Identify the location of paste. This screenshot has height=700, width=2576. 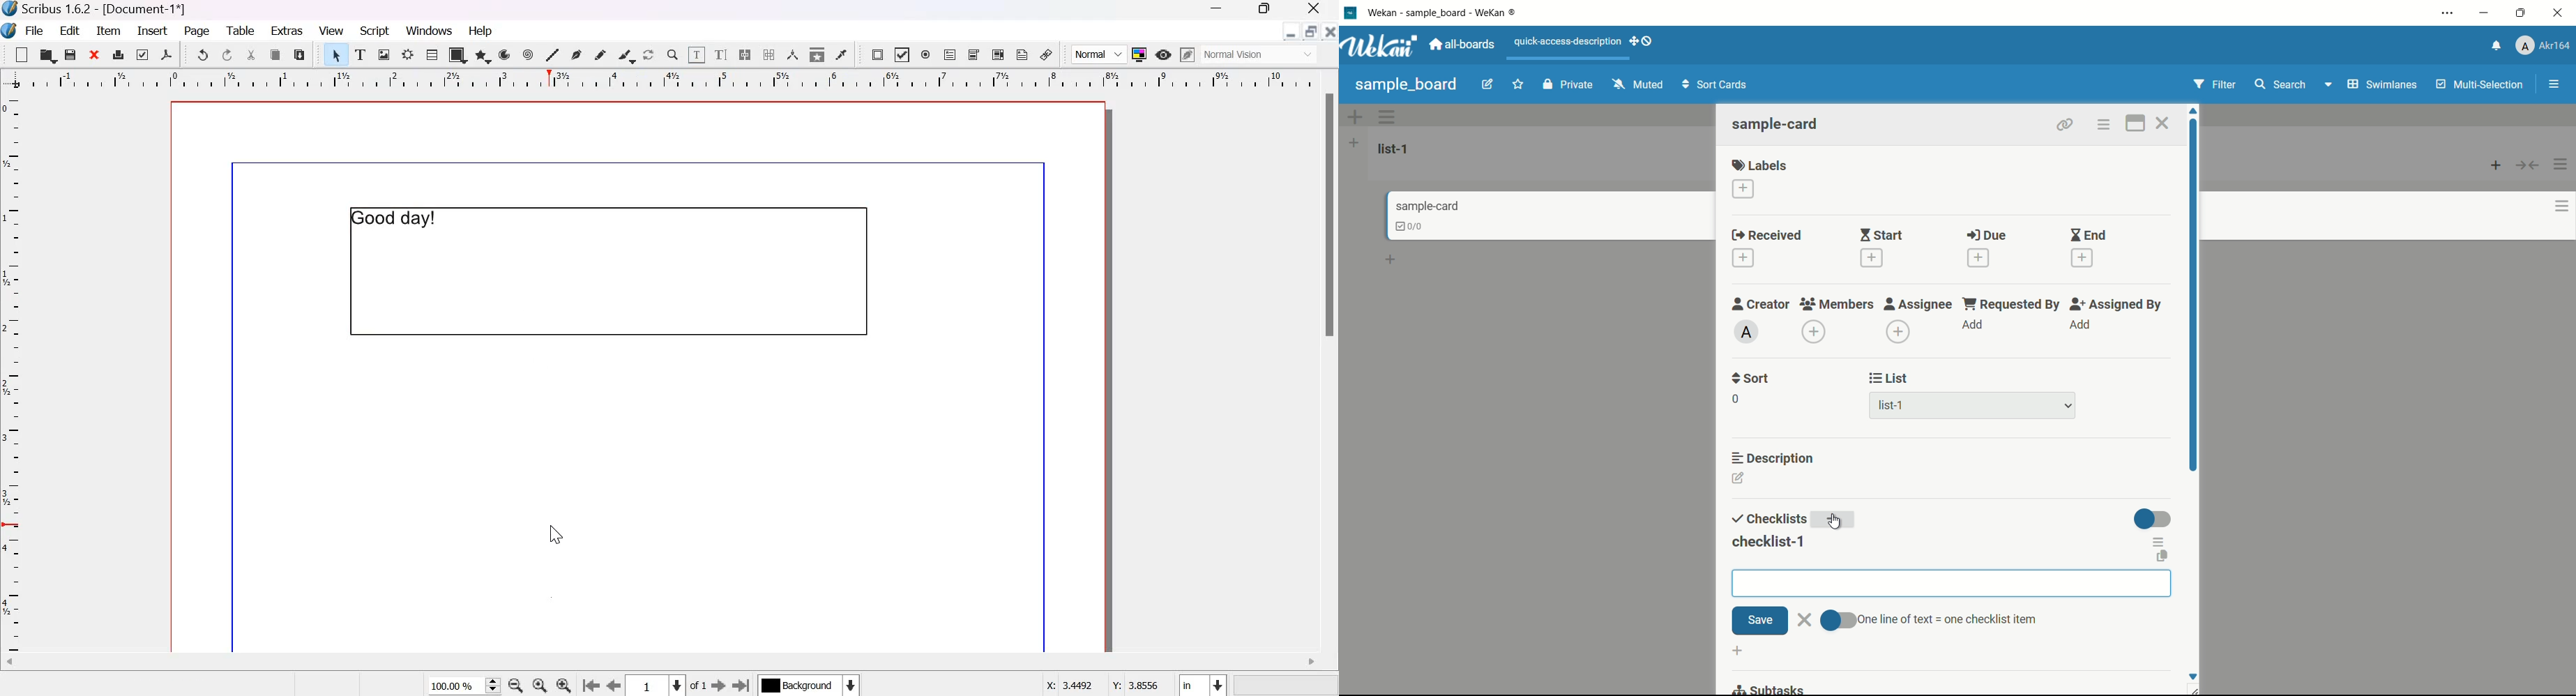
(300, 54).